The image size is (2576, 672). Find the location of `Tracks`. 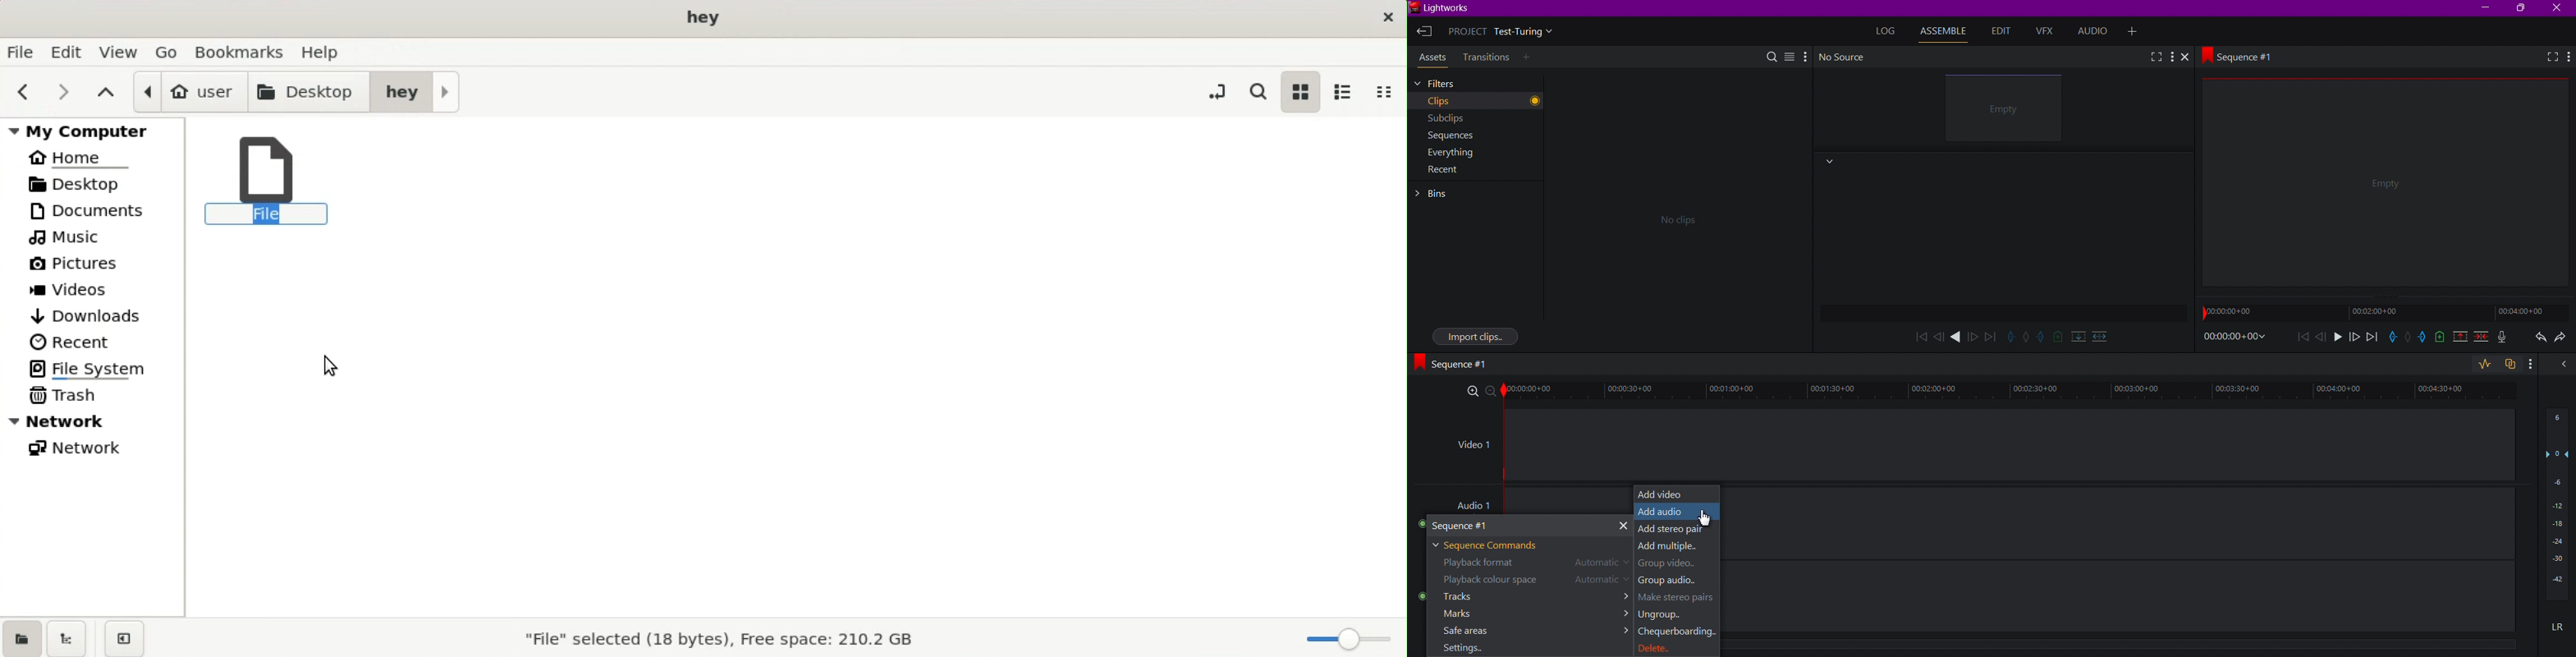

Tracks is located at coordinates (1529, 598).